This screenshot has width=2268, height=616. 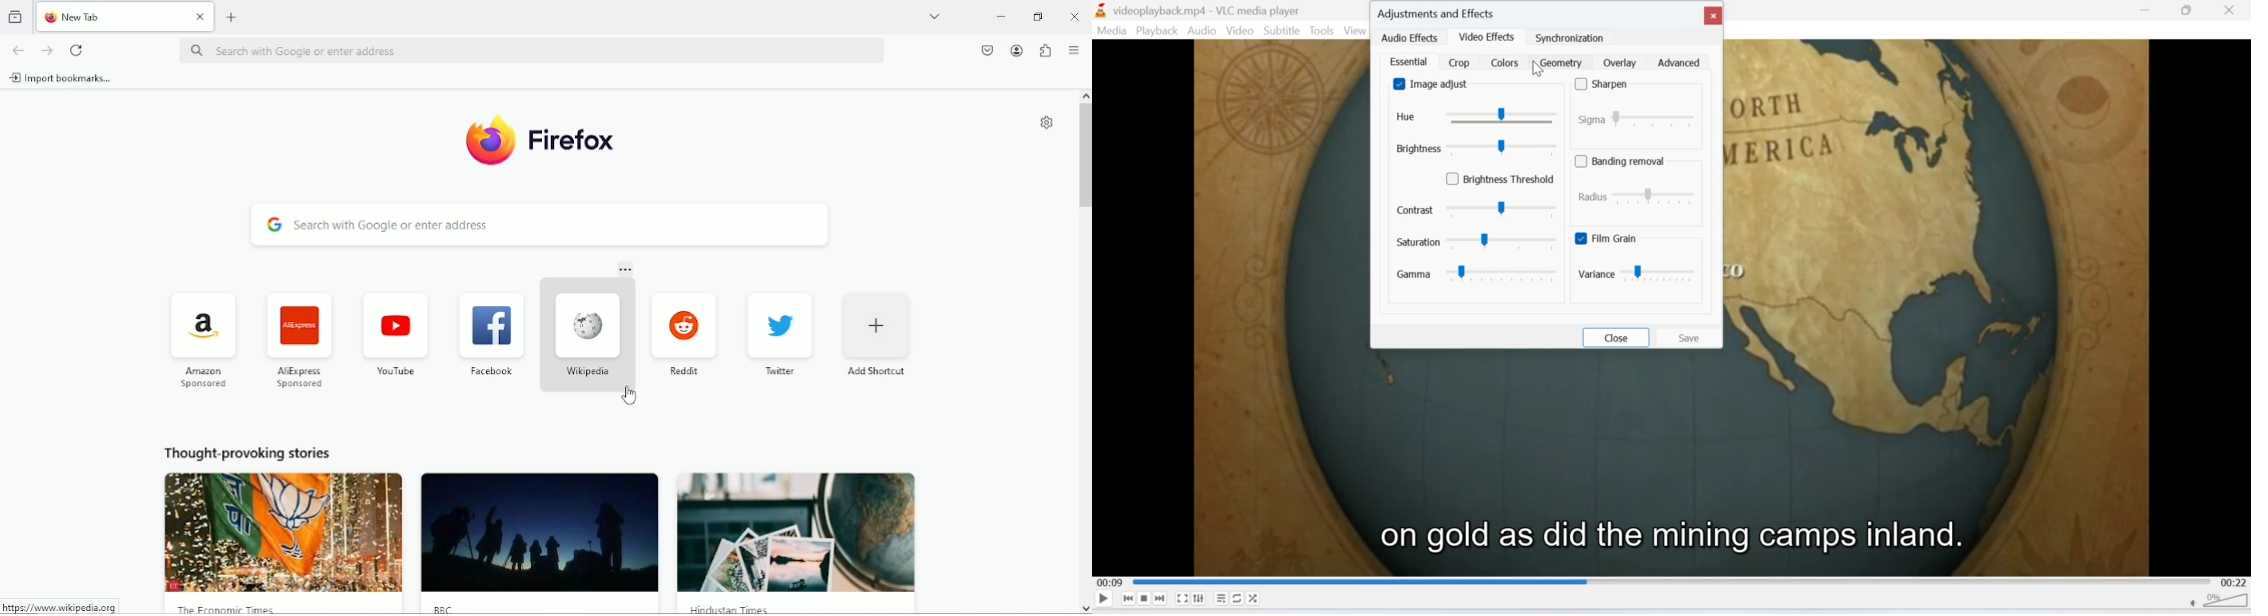 What do you see at coordinates (573, 140) in the screenshot?
I see `Firefox` at bounding box center [573, 140].